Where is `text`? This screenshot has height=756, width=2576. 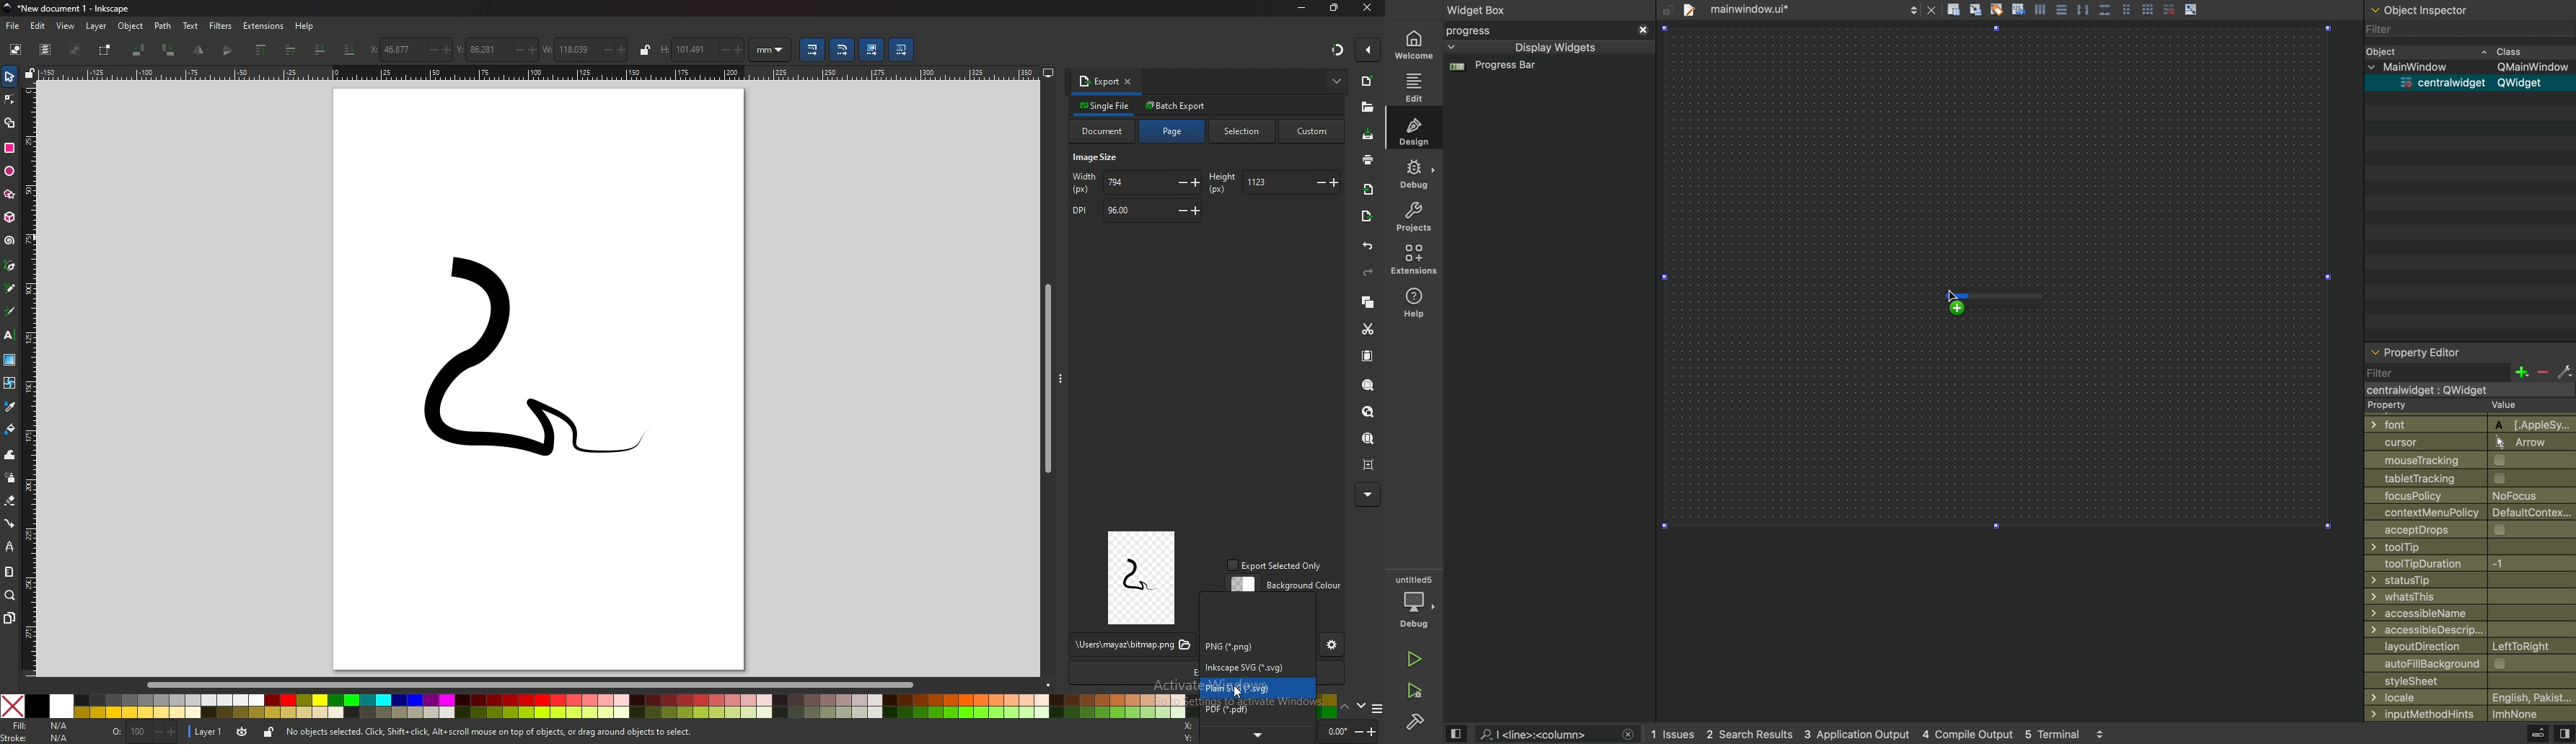
text is located at coordinates (10, 335).